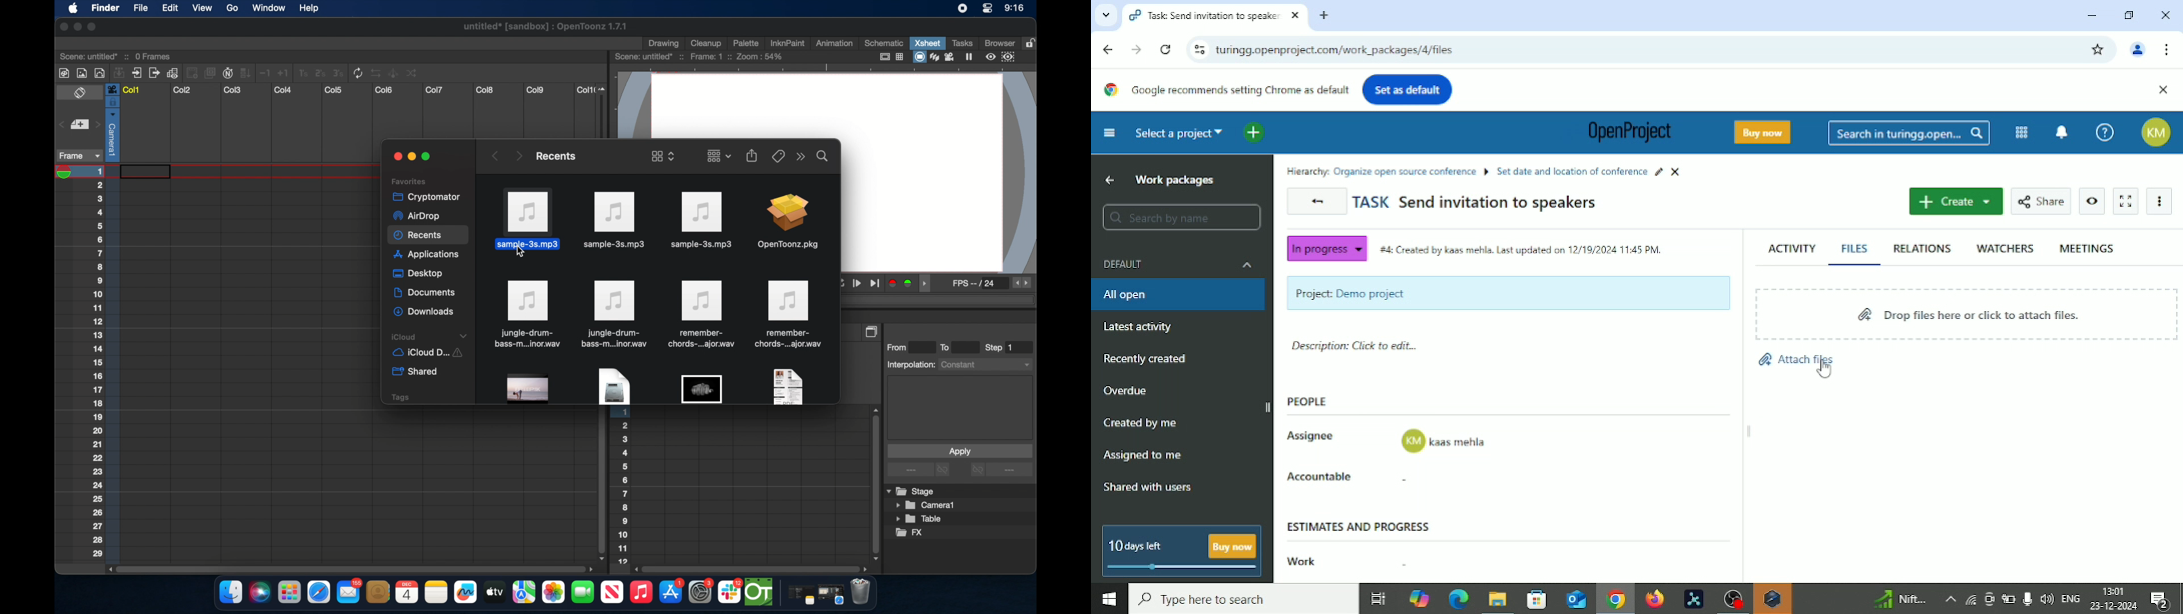  I want to click on Date, so click(2115, 606).